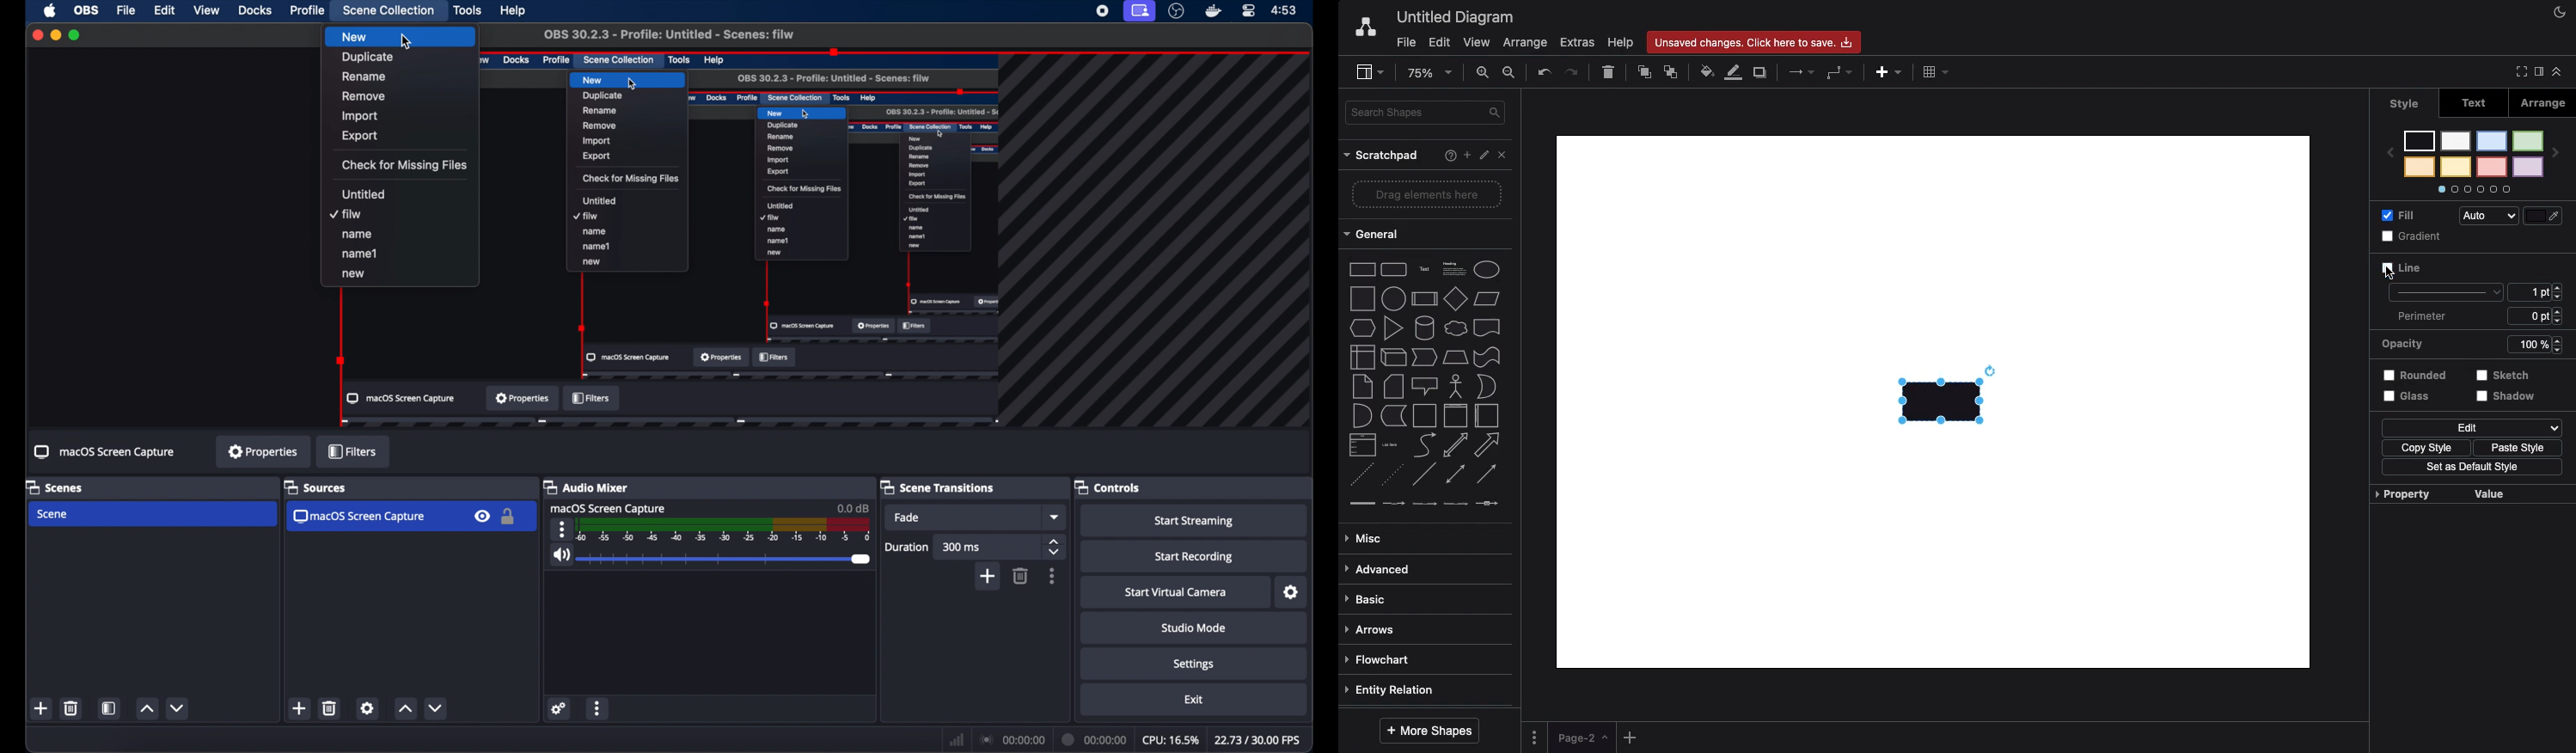 The height and width of the screenshot is (756, 2576). What do you see at coordinates (1054, 517) in the screenshot?
I see `fade dropdown` at bounding box center [1054, 517].